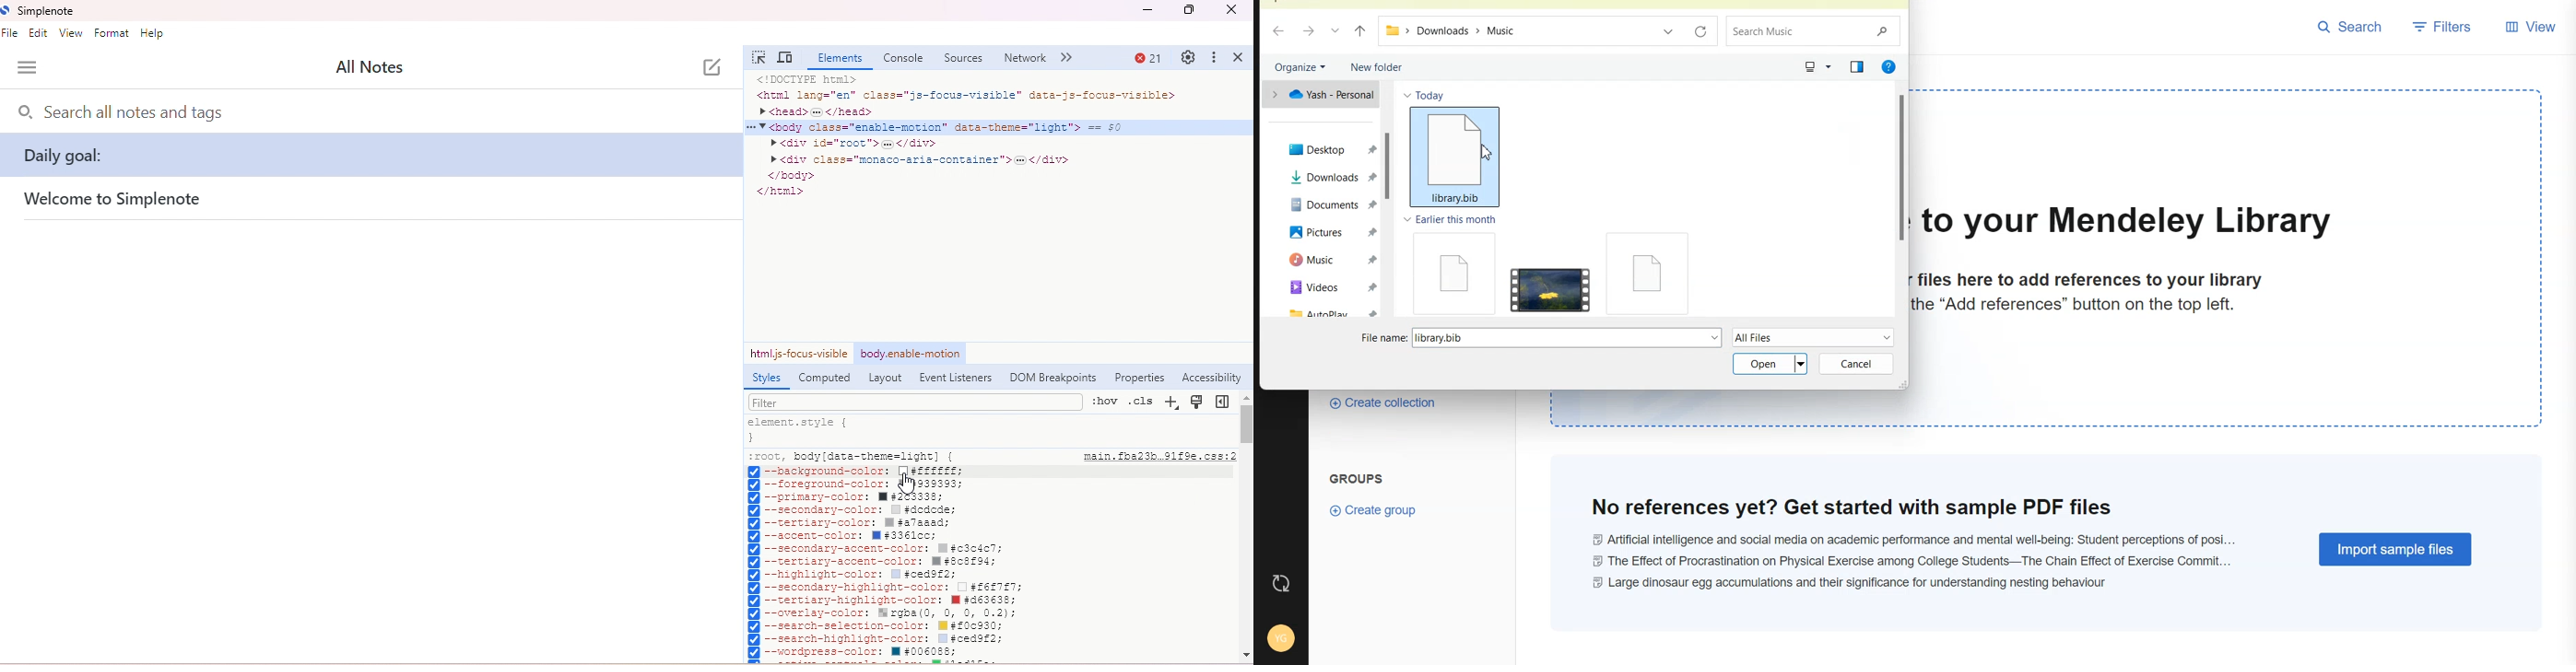  Describe the element at coordinates (877, 627) in the screenshot. I see `search-selection-color` at that location.